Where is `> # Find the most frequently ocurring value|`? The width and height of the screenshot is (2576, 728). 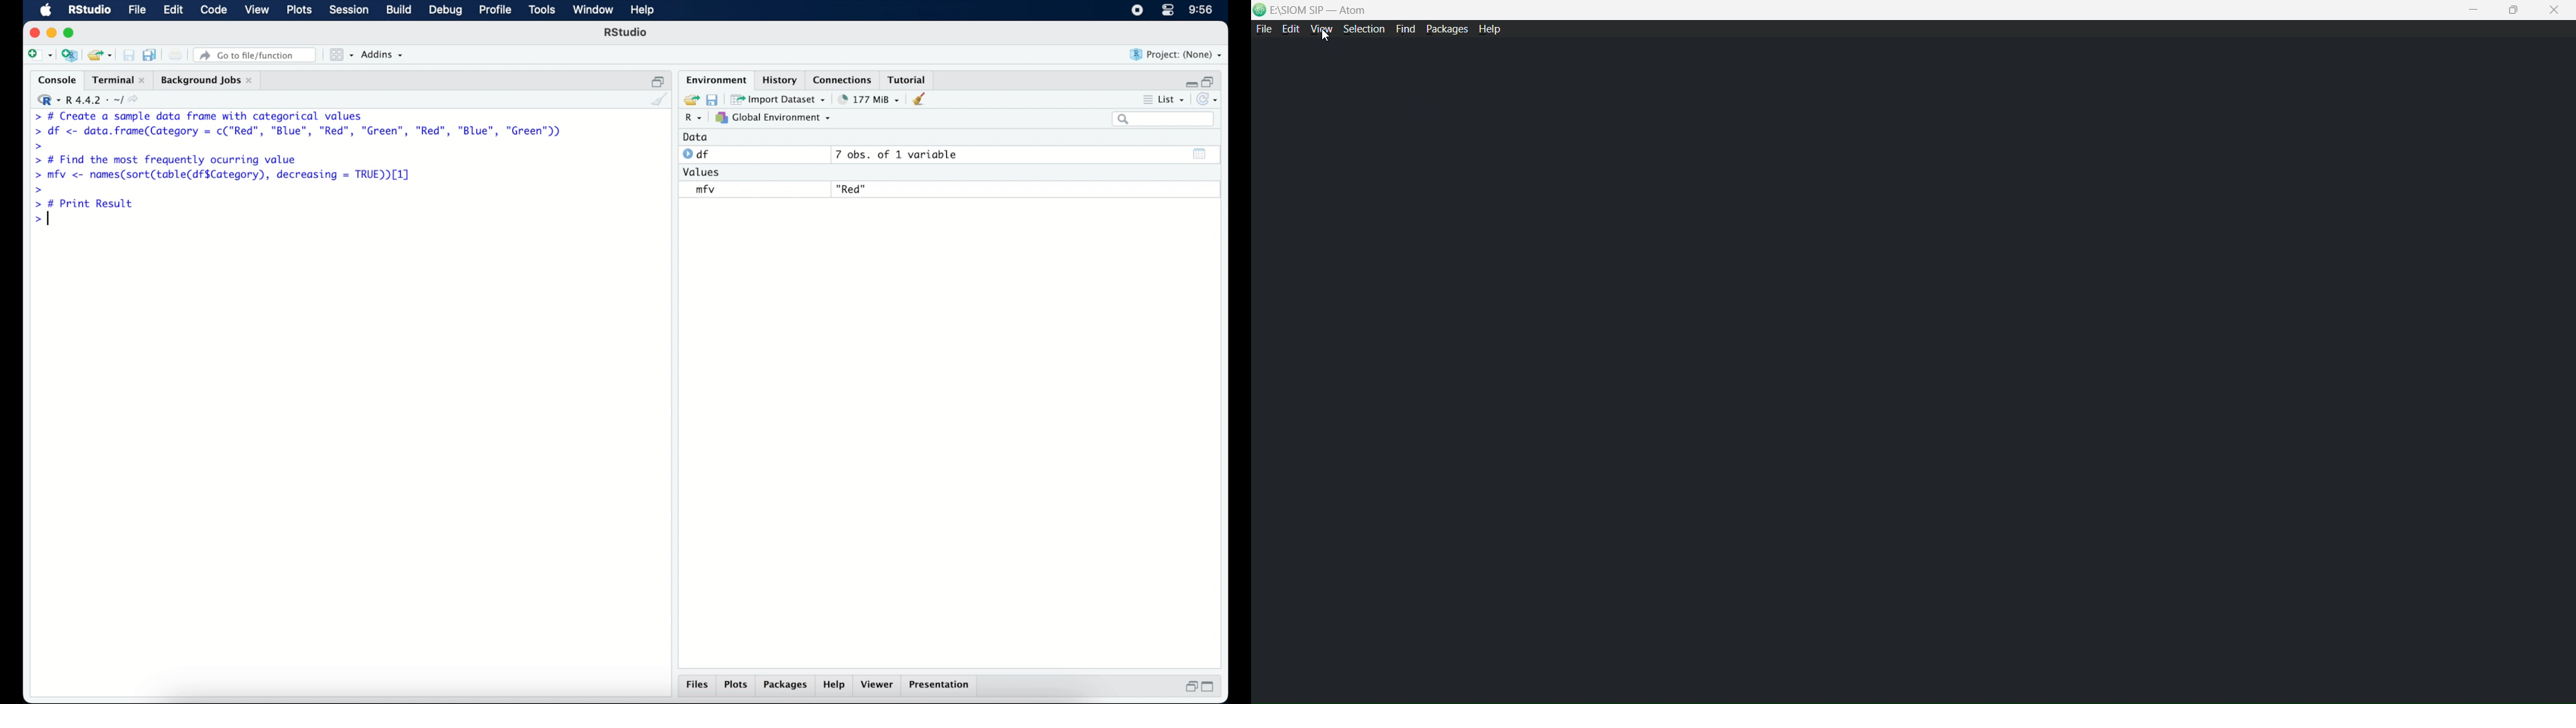 > # Find the most frequently ocurring value| is located at coordinates (173, 160).